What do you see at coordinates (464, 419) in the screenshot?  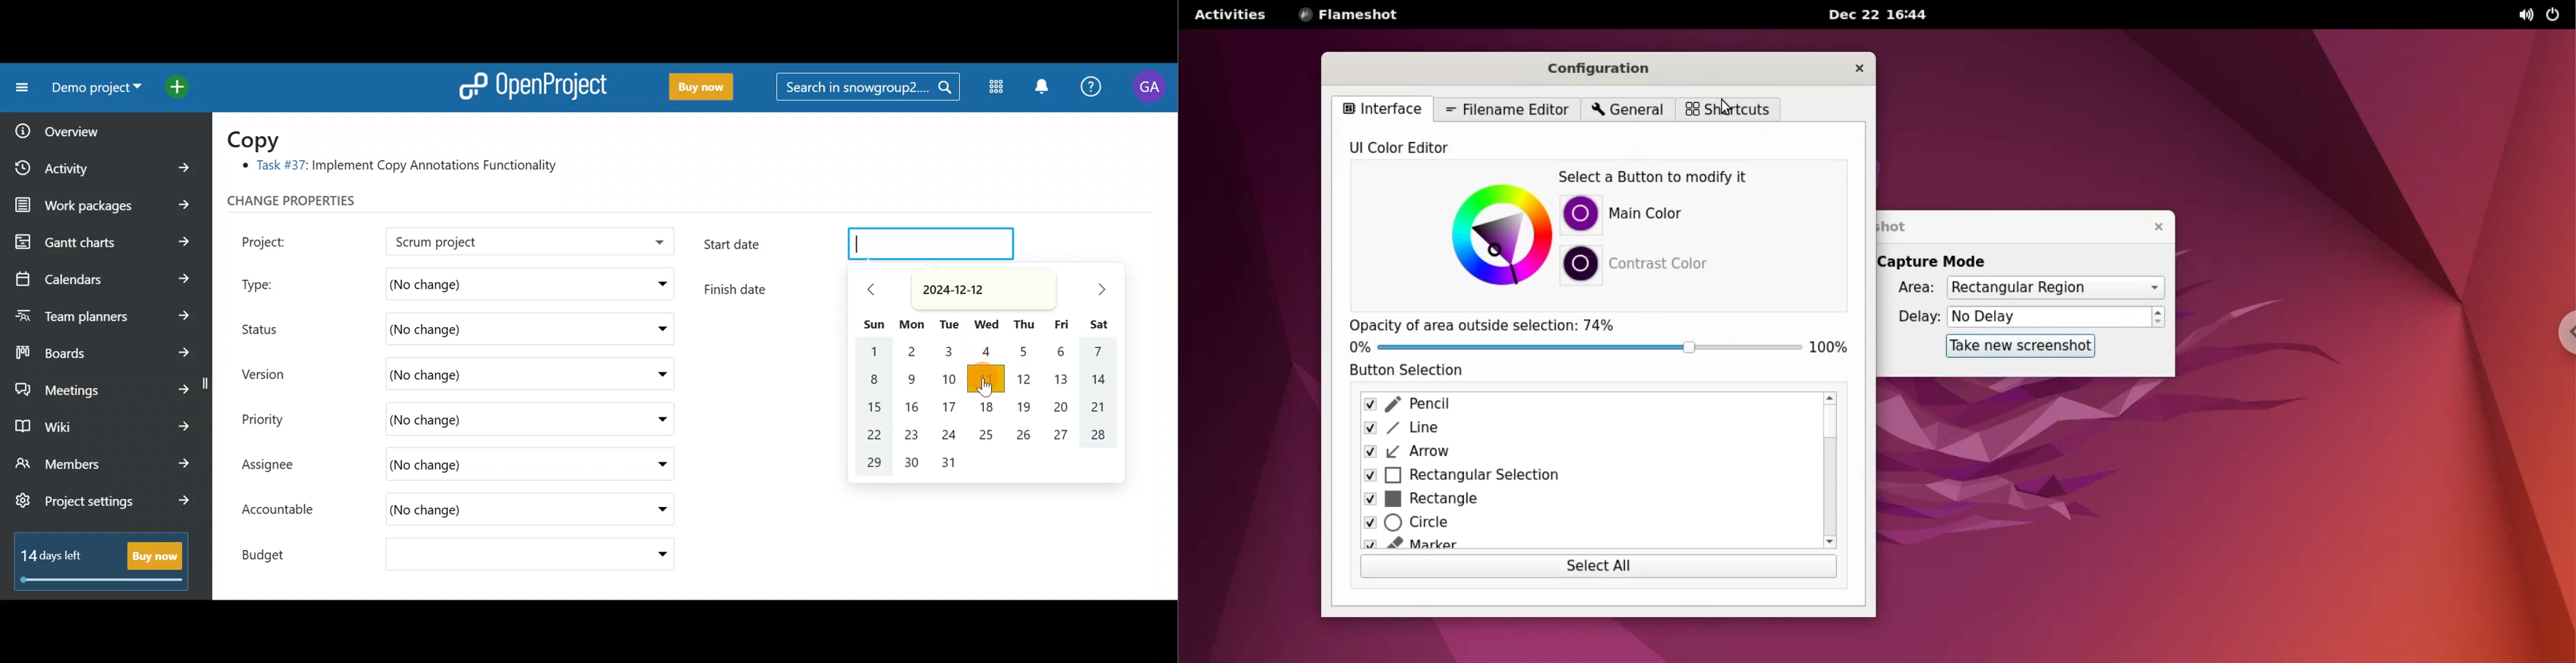 I see `(No change)` at bounding box center [464, 419].